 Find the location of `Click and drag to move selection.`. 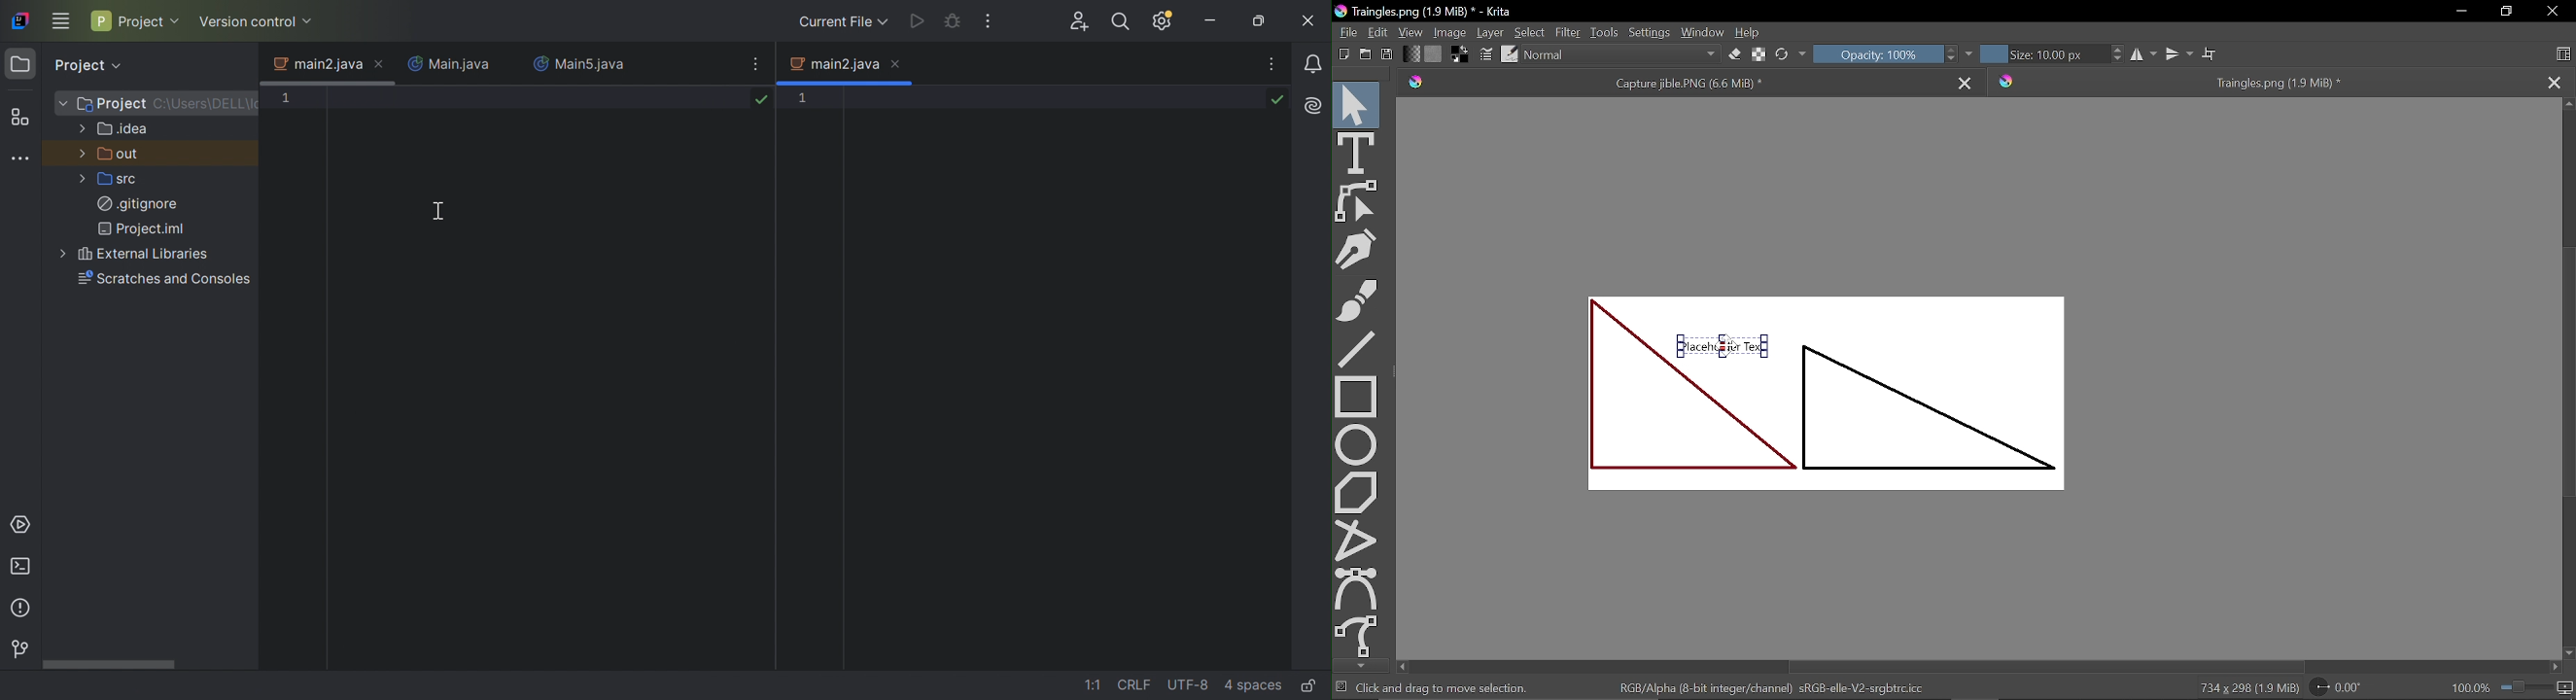

Click and drag to move selection. is located at coordinates (1445, 687).